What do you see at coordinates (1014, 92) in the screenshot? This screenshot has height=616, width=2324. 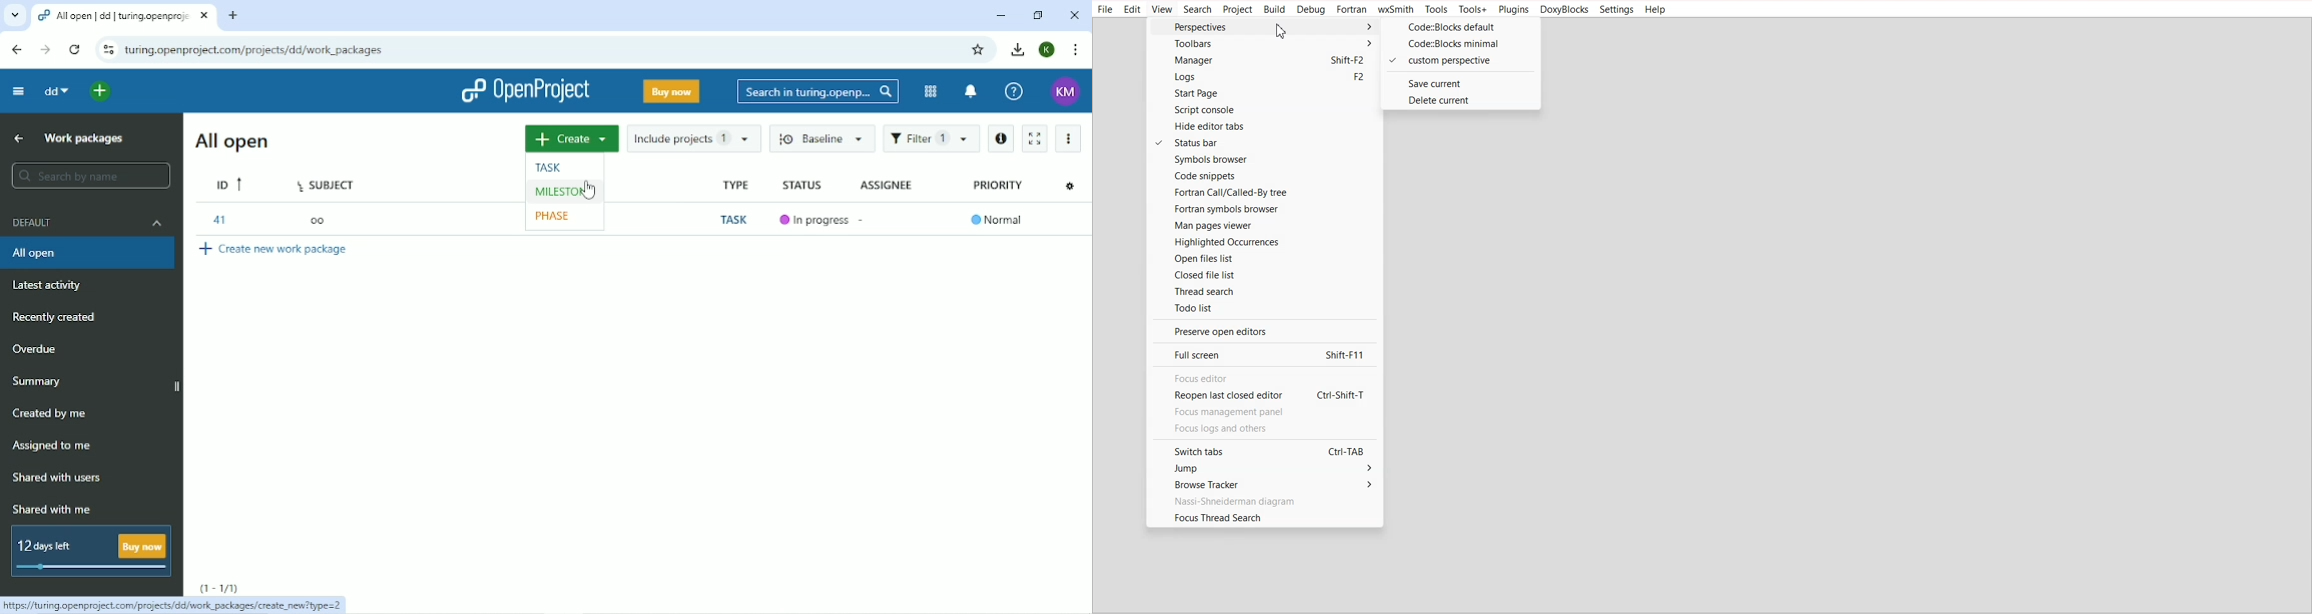 I see `Help` at bounding box center [1014, 92].